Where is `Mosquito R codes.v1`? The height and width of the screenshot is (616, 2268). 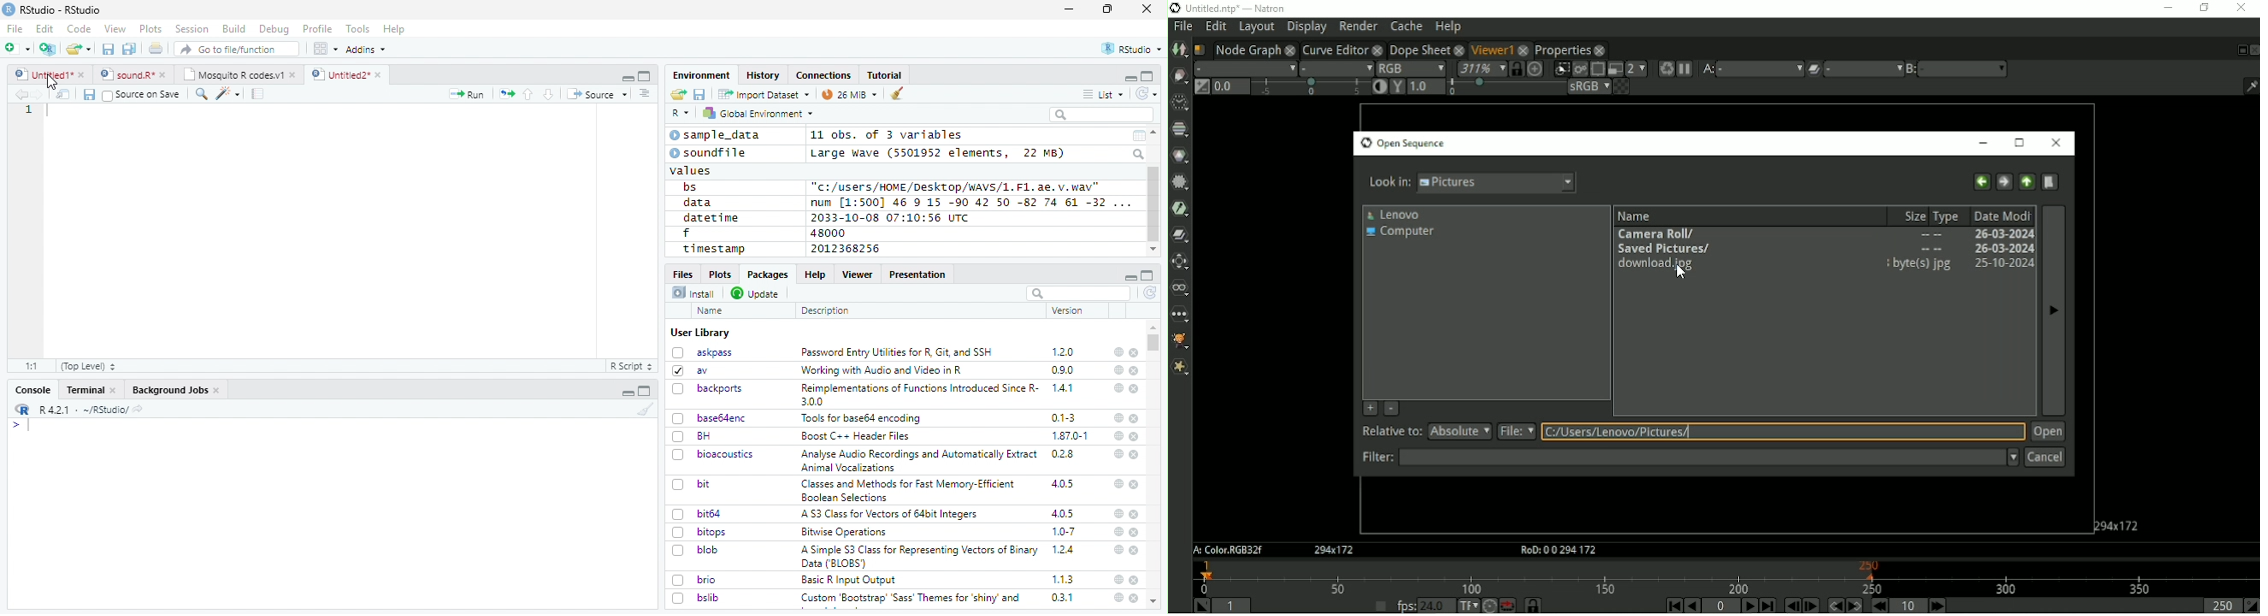 Mosquito R codes.v1 is located at coordinates (239, 74).